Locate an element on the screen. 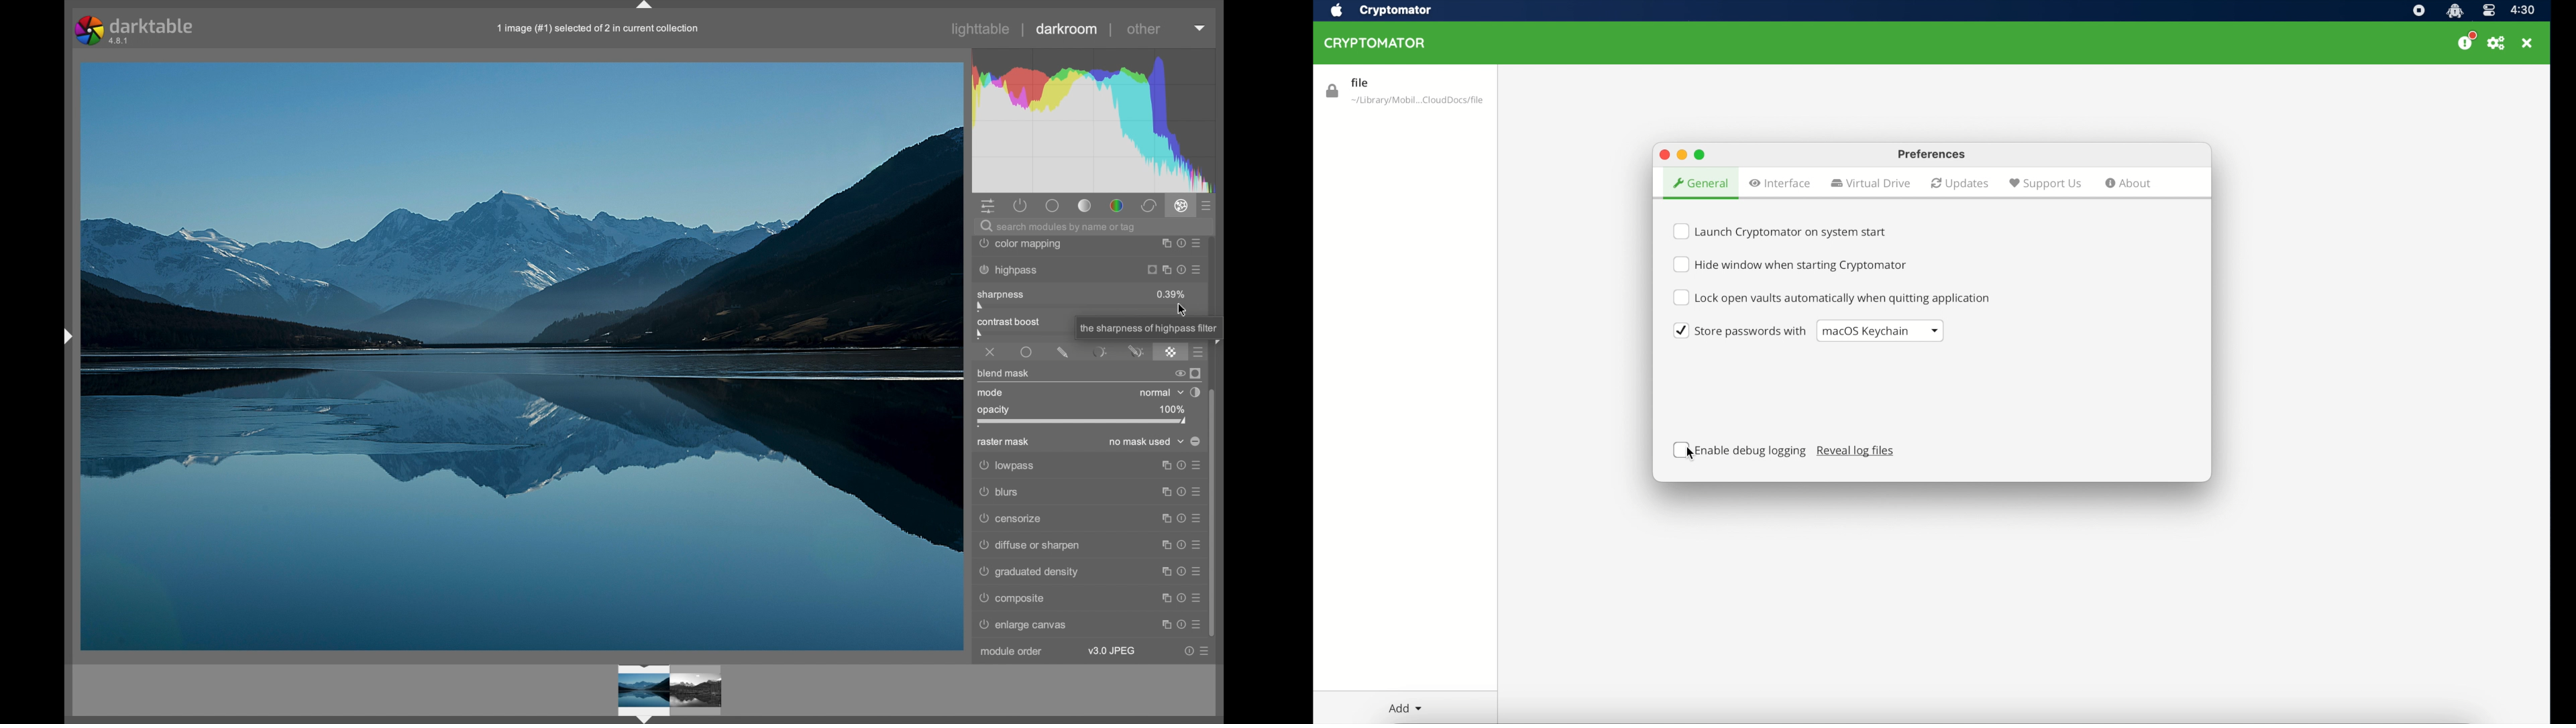 The height and width of the screenshot is (728, 2576). lighttable is located at coordinates (981, 29).